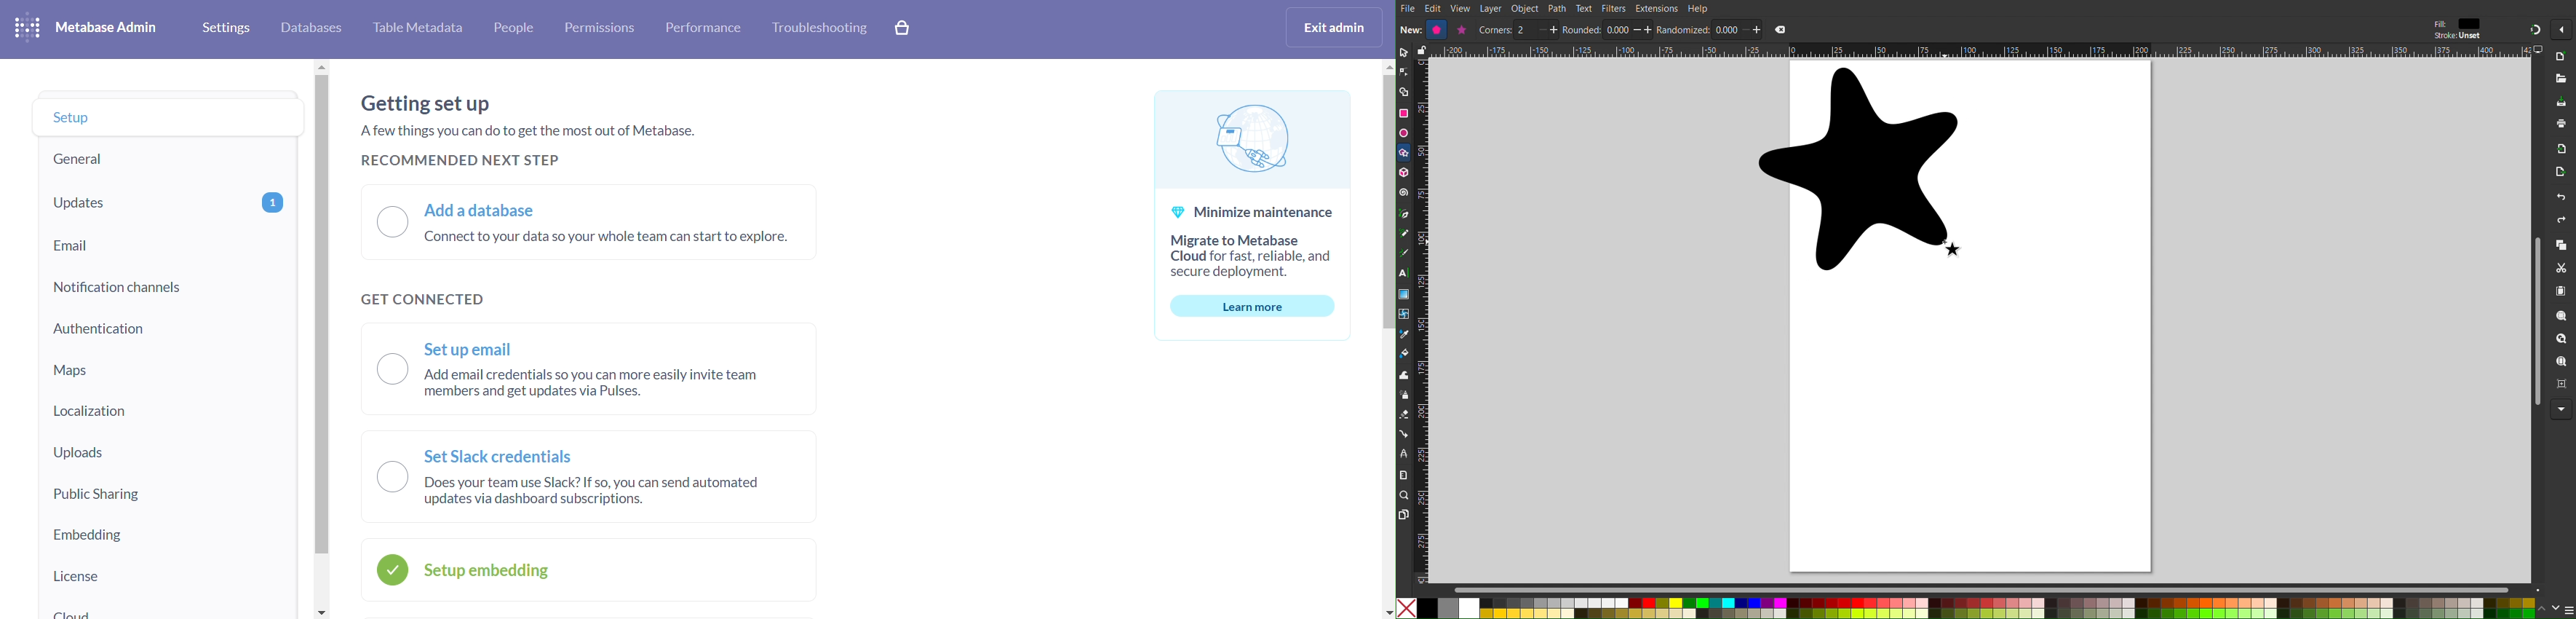  What do you see at coordinates (167, 286) in the screenshot?
I see `notification channels` at bounding box center [167, 286].